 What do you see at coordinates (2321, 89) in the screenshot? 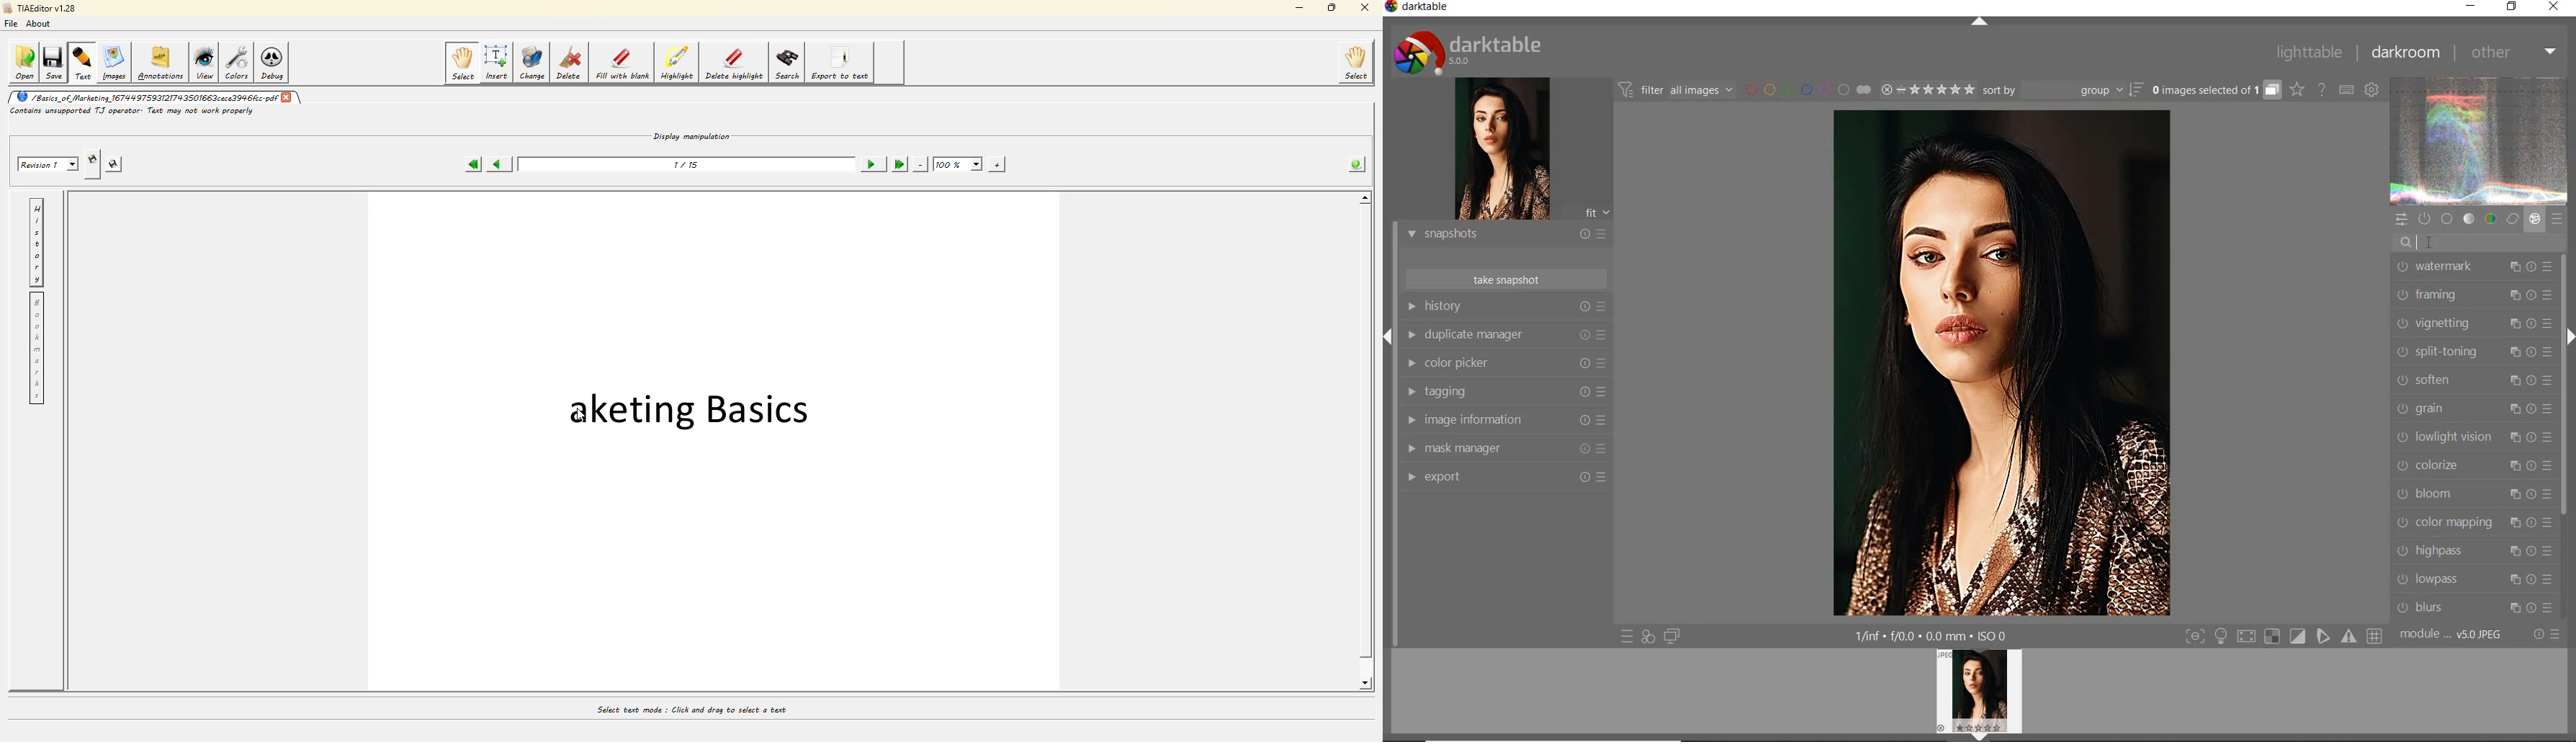
I see `enable online help` at bounding box center [2321, 89].